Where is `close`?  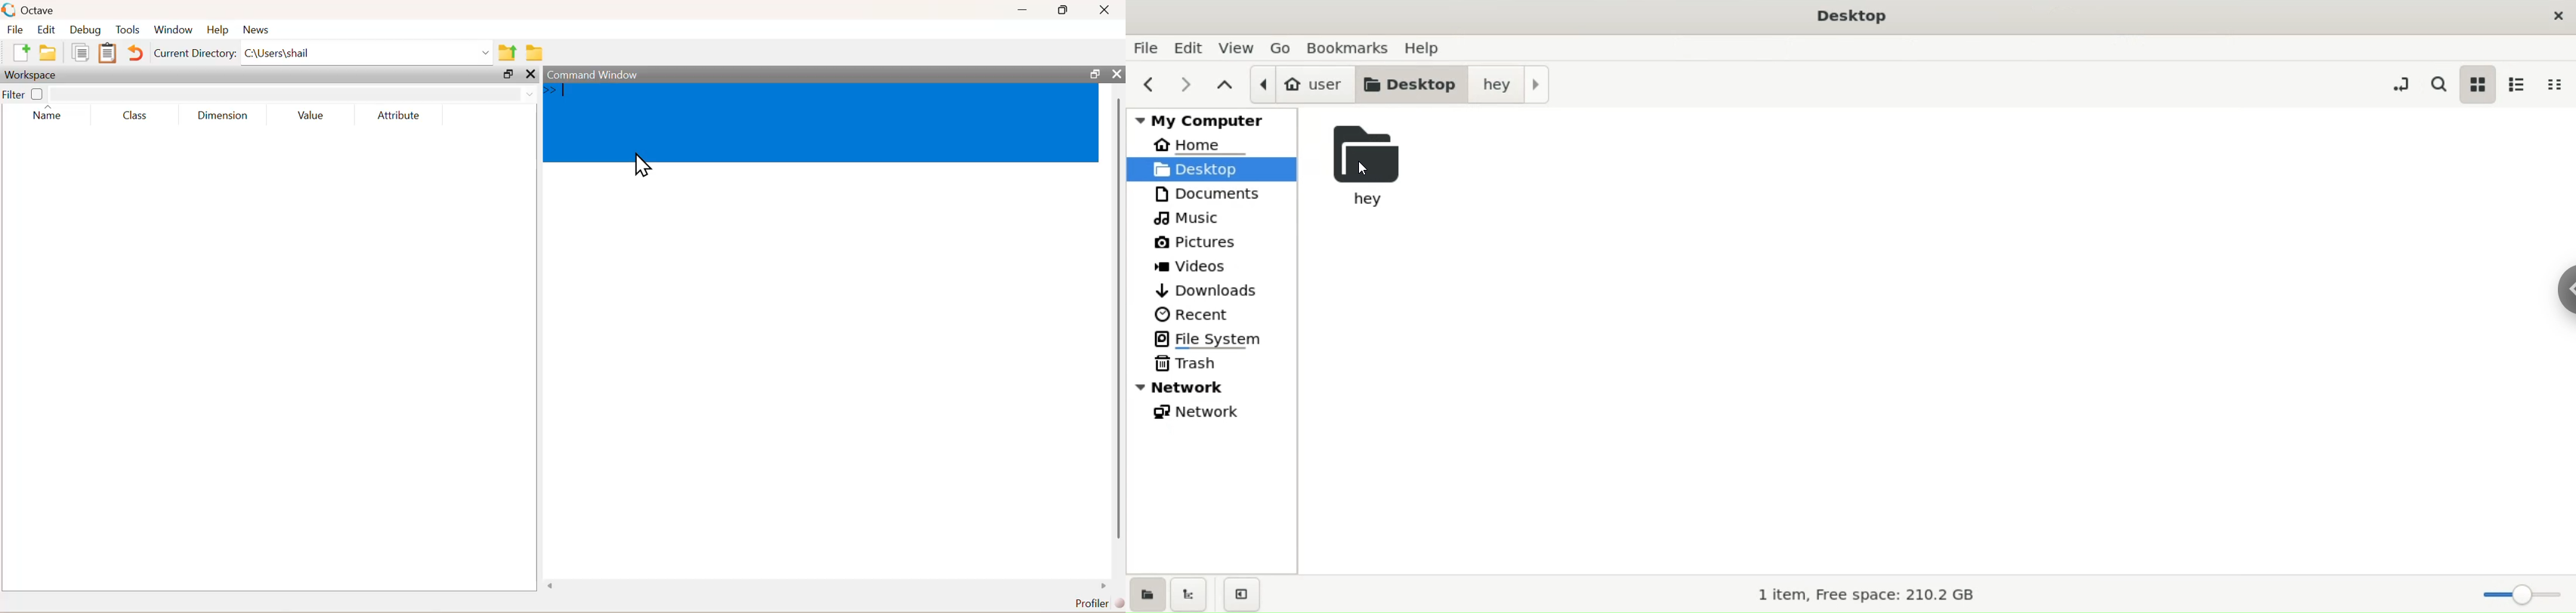 close is located at coordinates (1117, 74).